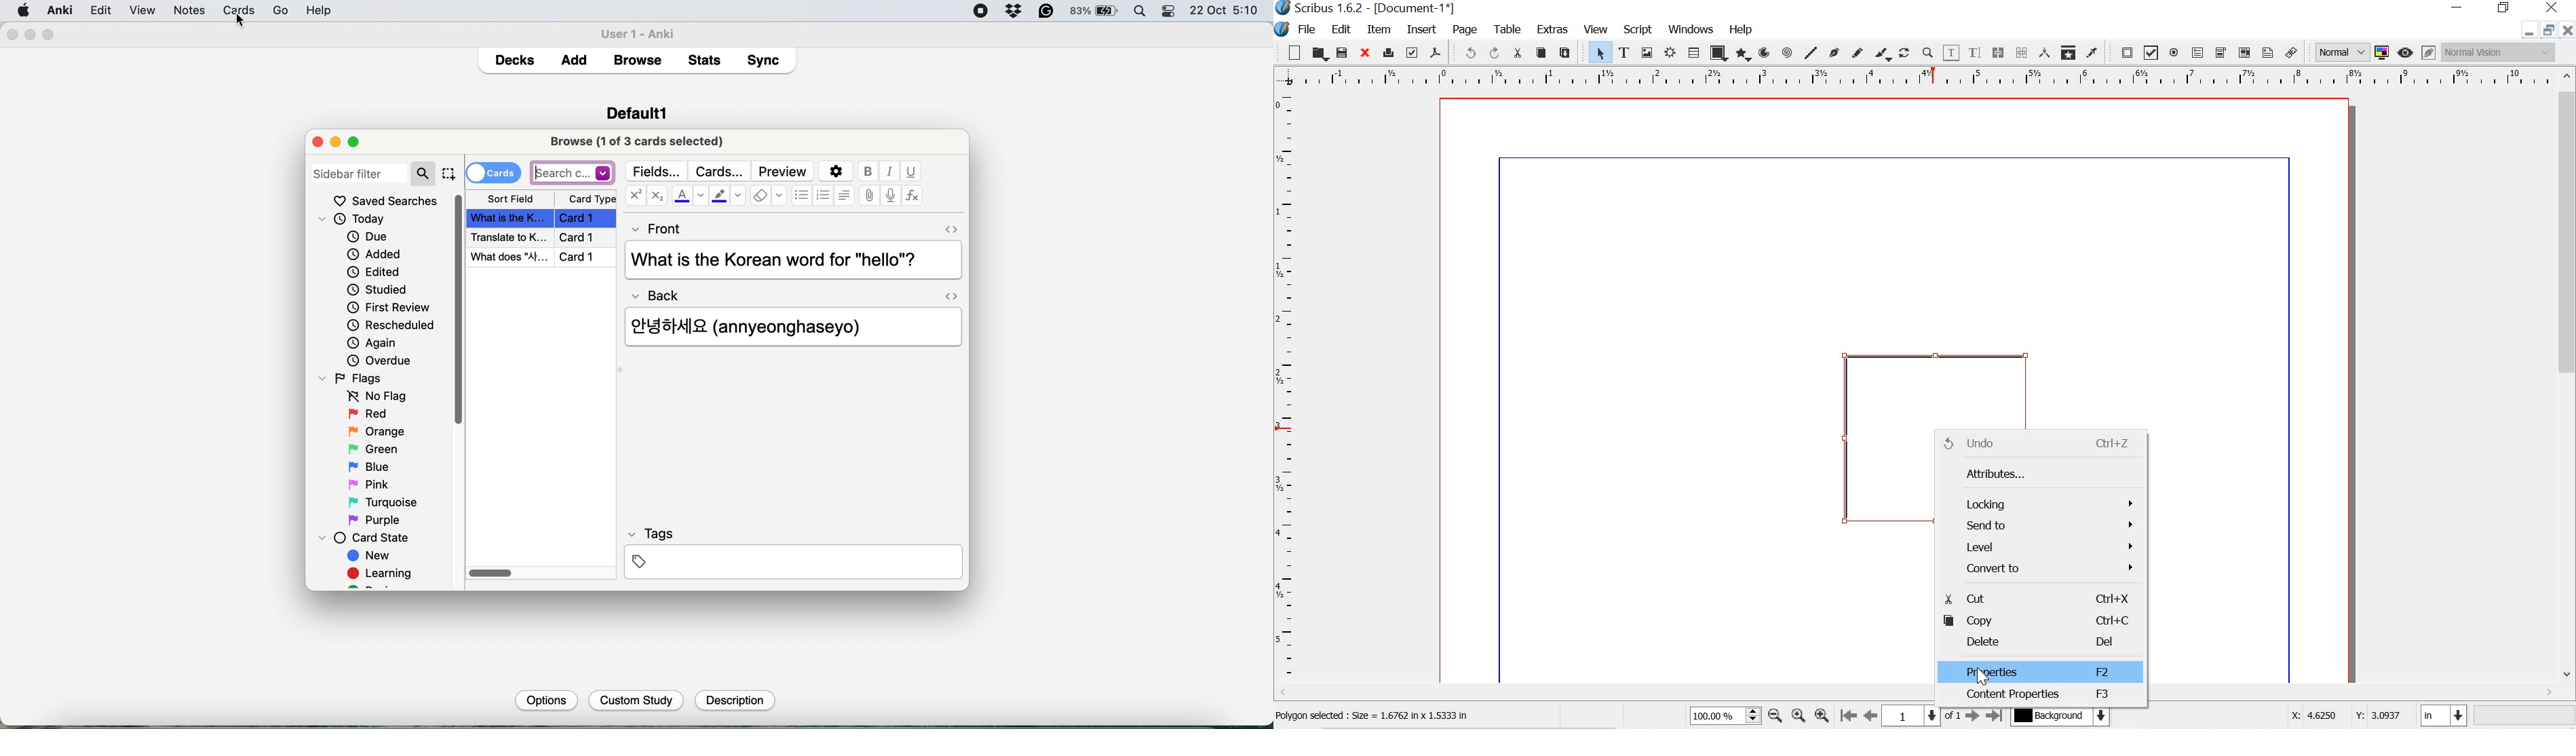  Describe the element at coordinates (658, 171) in the screenshot. I see `fields` at that location.